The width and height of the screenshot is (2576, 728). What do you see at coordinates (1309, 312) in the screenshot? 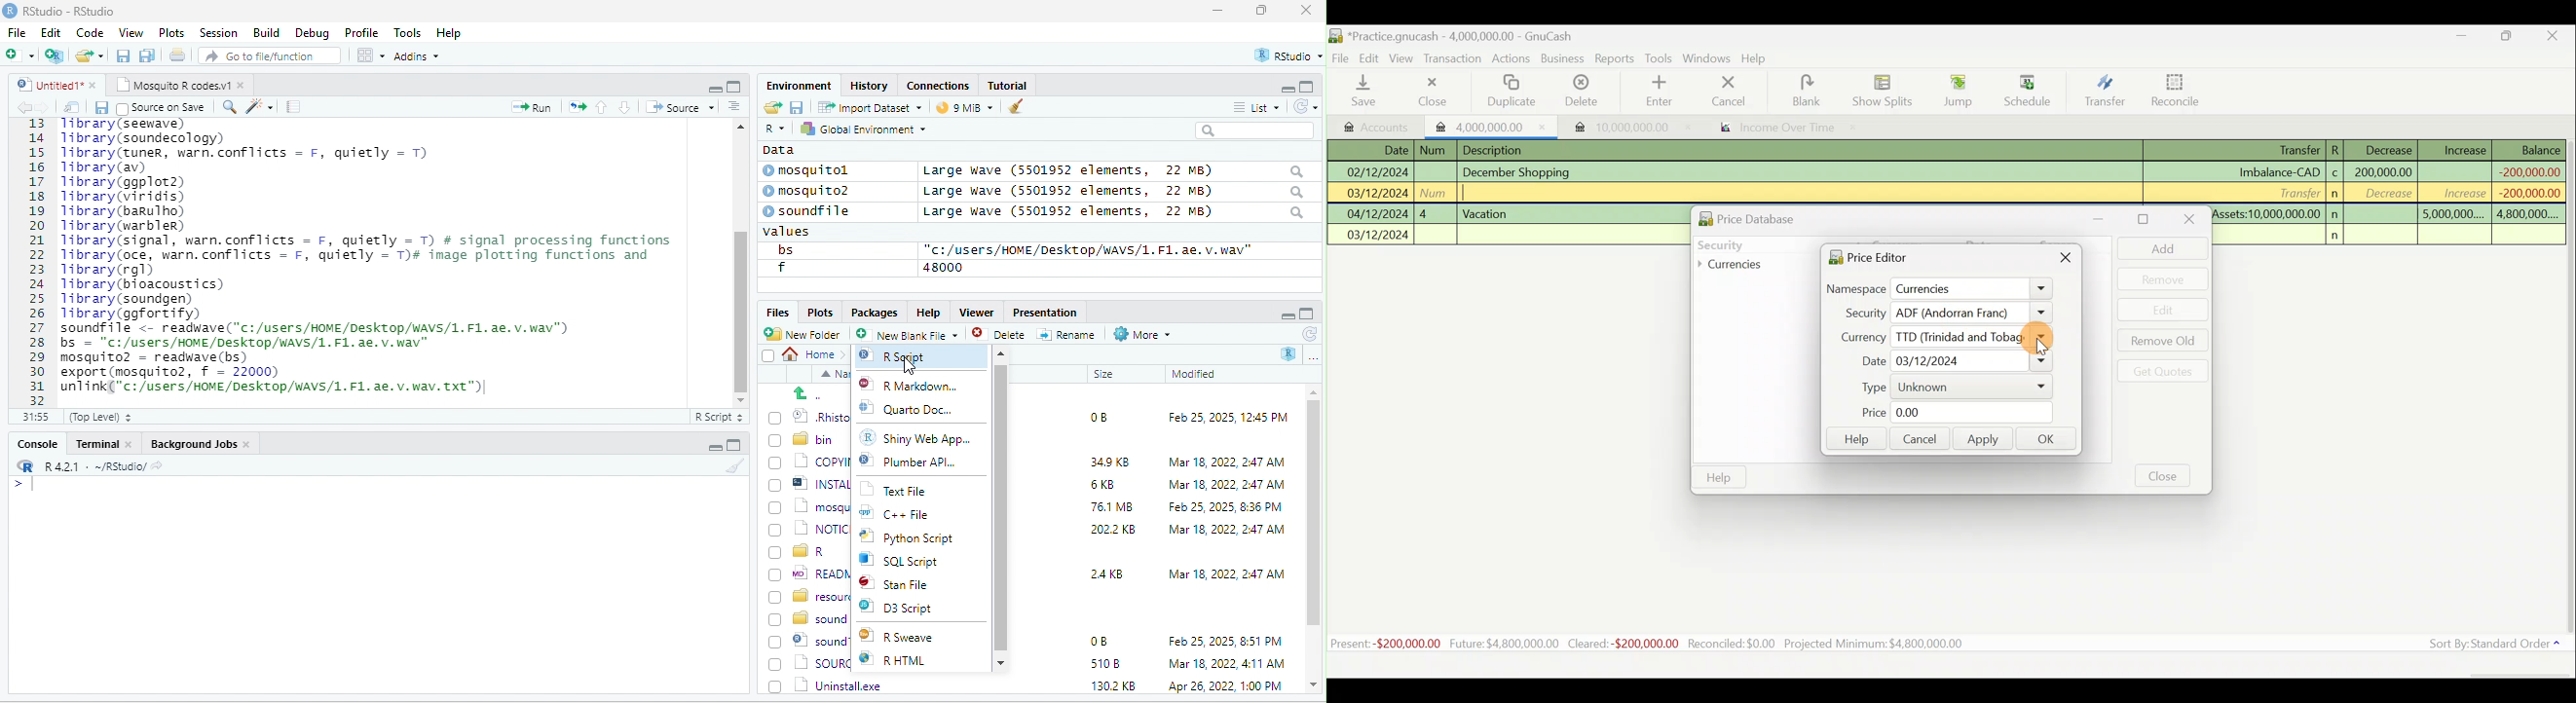
I see `maximize` at bounding box center [1309, 312].